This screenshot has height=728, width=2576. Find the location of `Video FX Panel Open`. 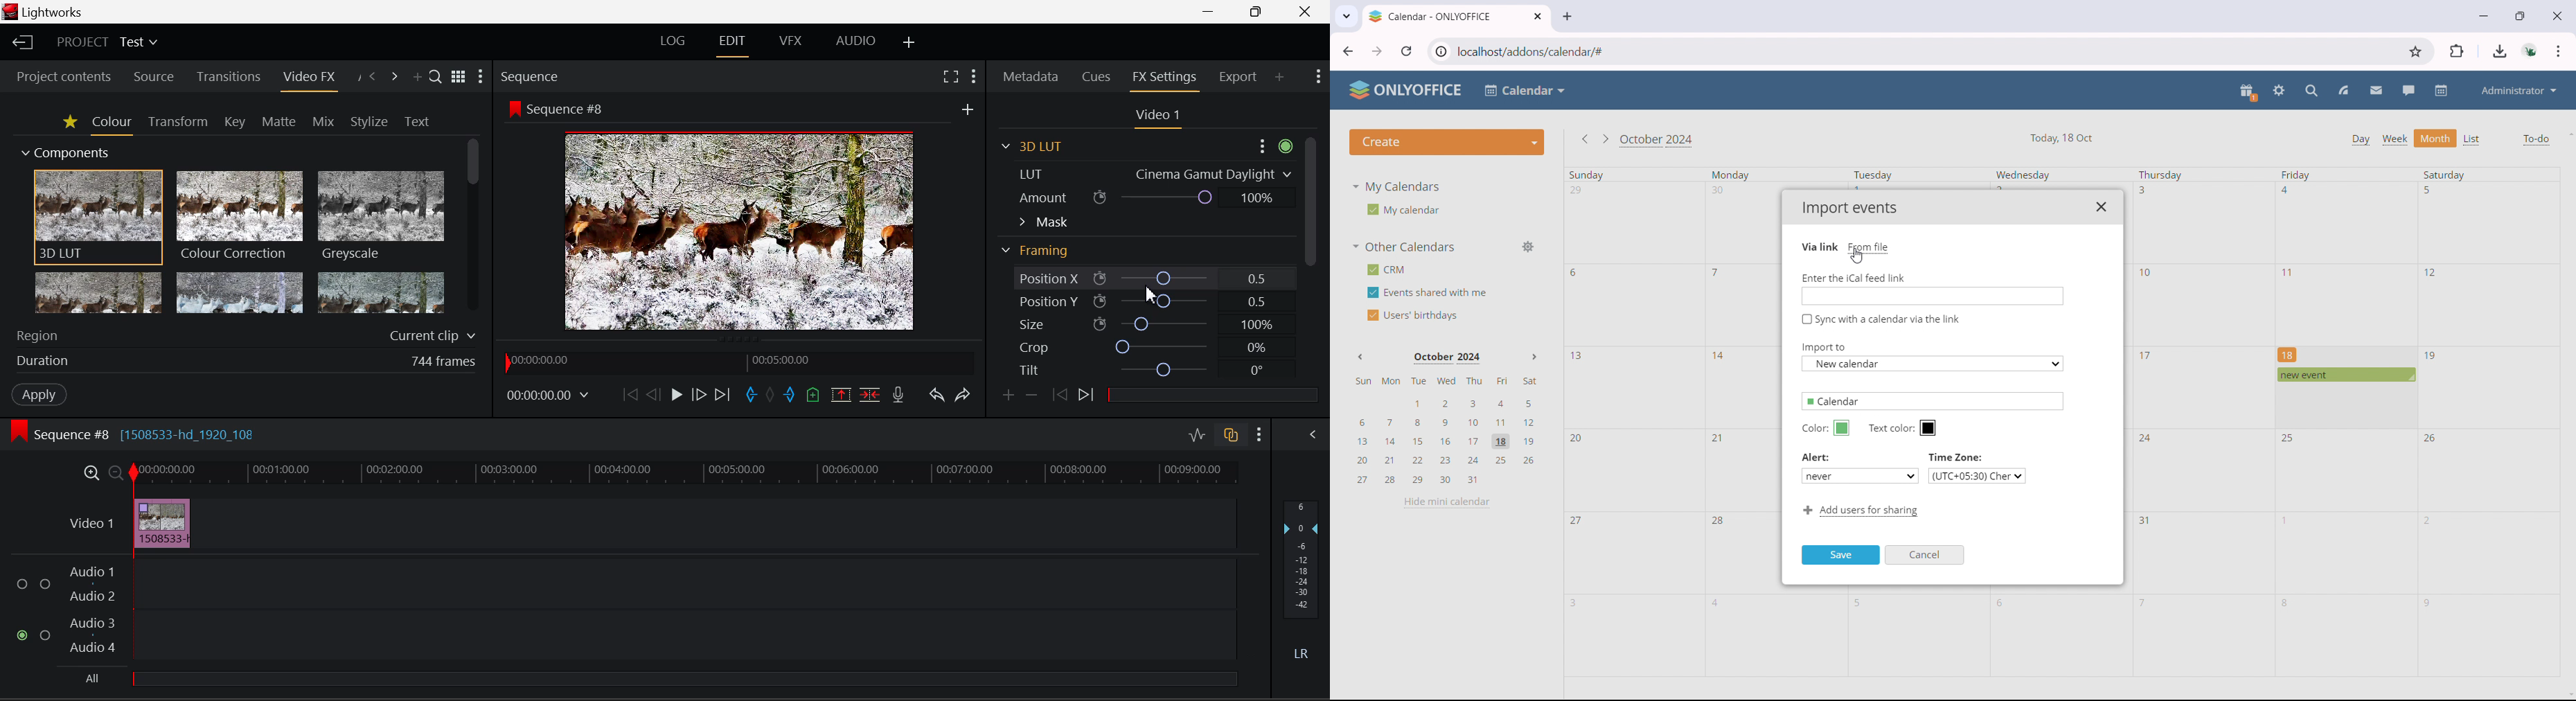

Video FX Panel Open is located at coordinates (310, 80).